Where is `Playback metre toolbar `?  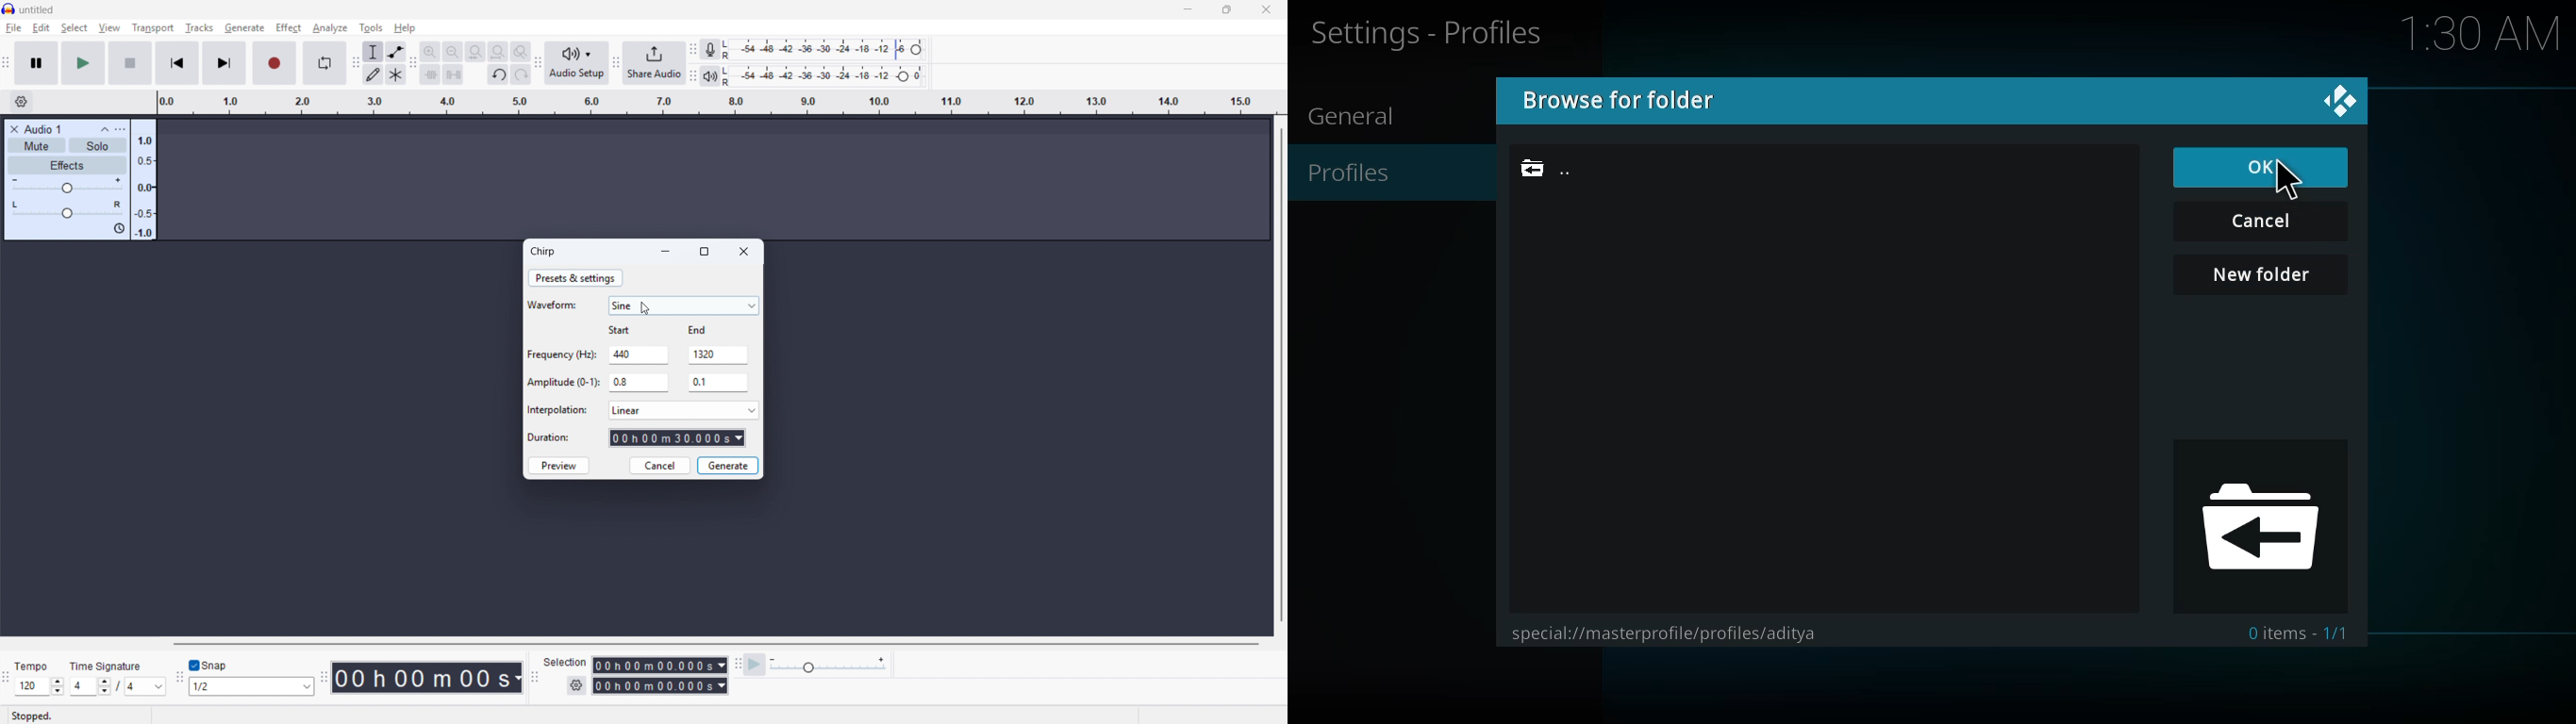 Playback metre toolbar  is located at coordinates (693, 76).